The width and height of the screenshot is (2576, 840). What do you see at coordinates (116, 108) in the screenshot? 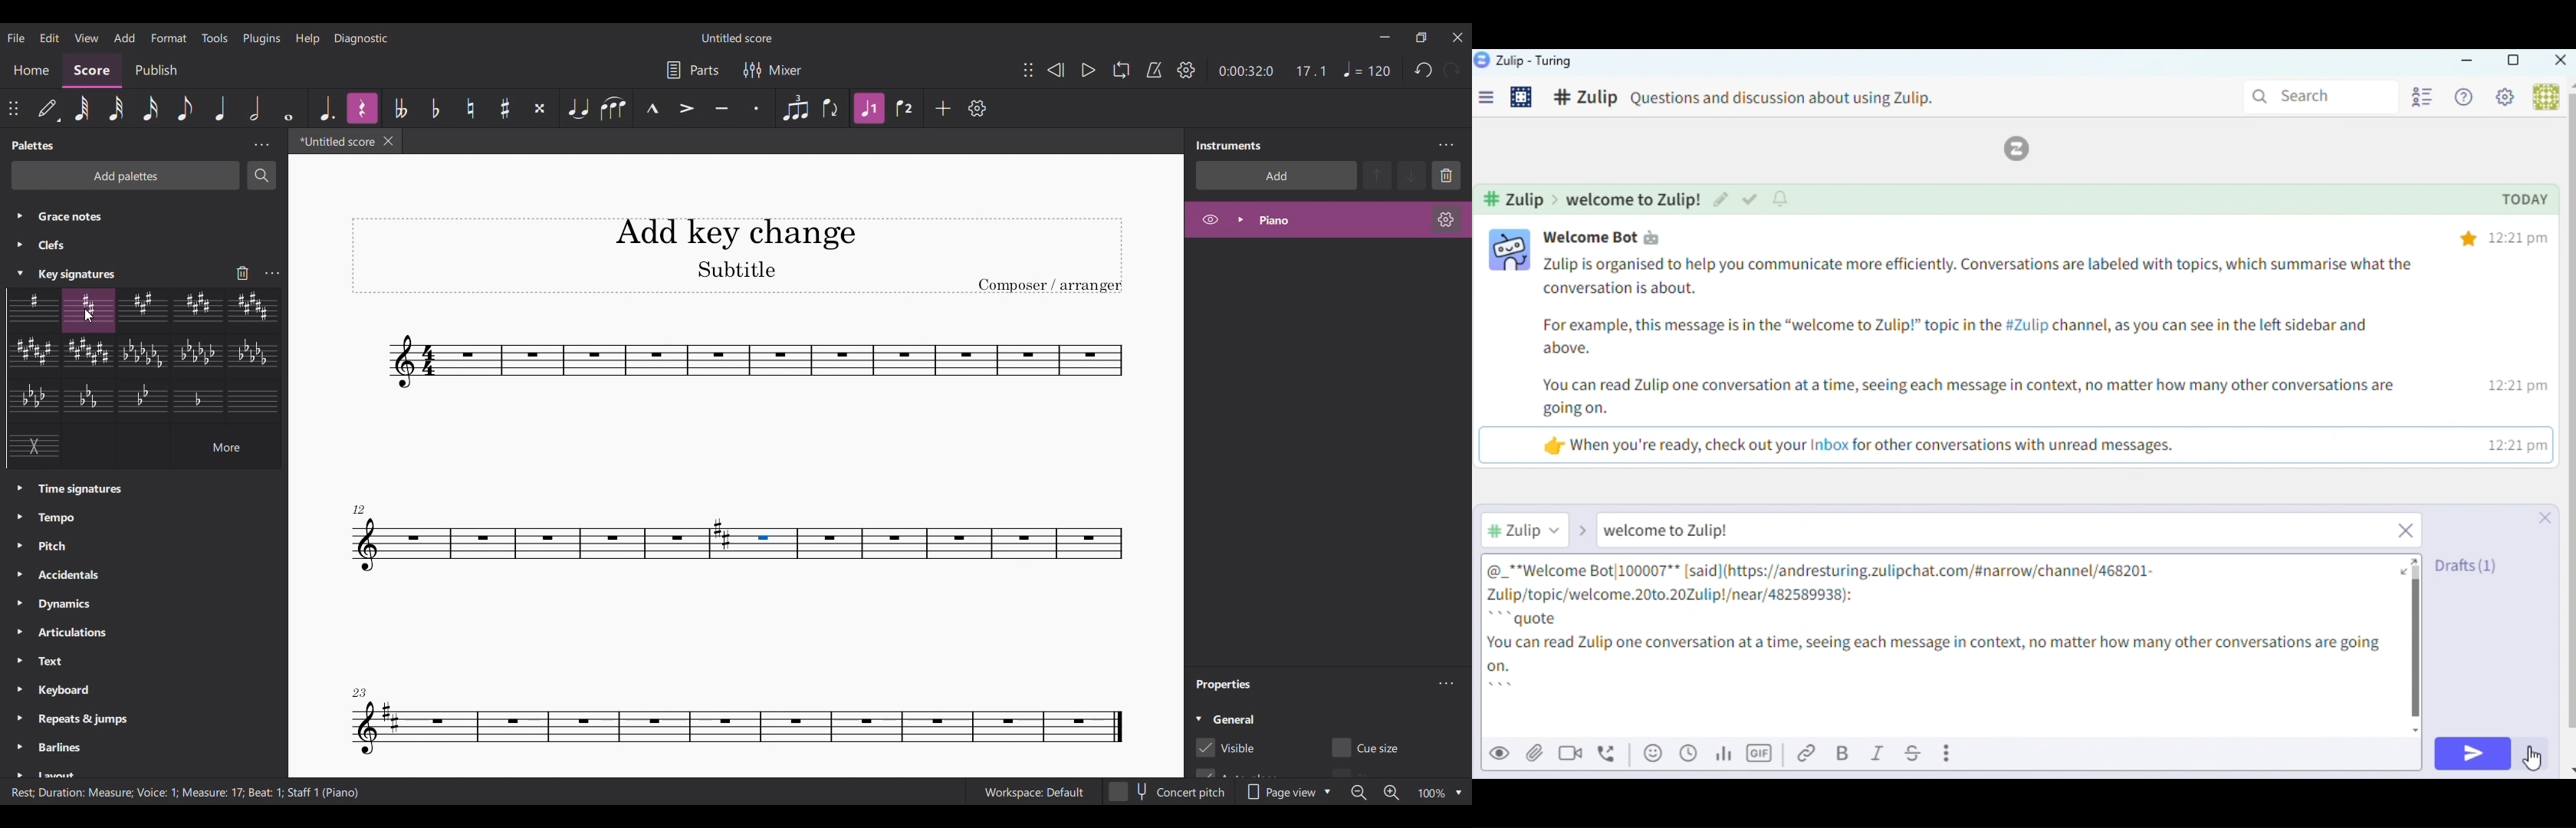
I see `32nd note` at bounding box center [116, 108].